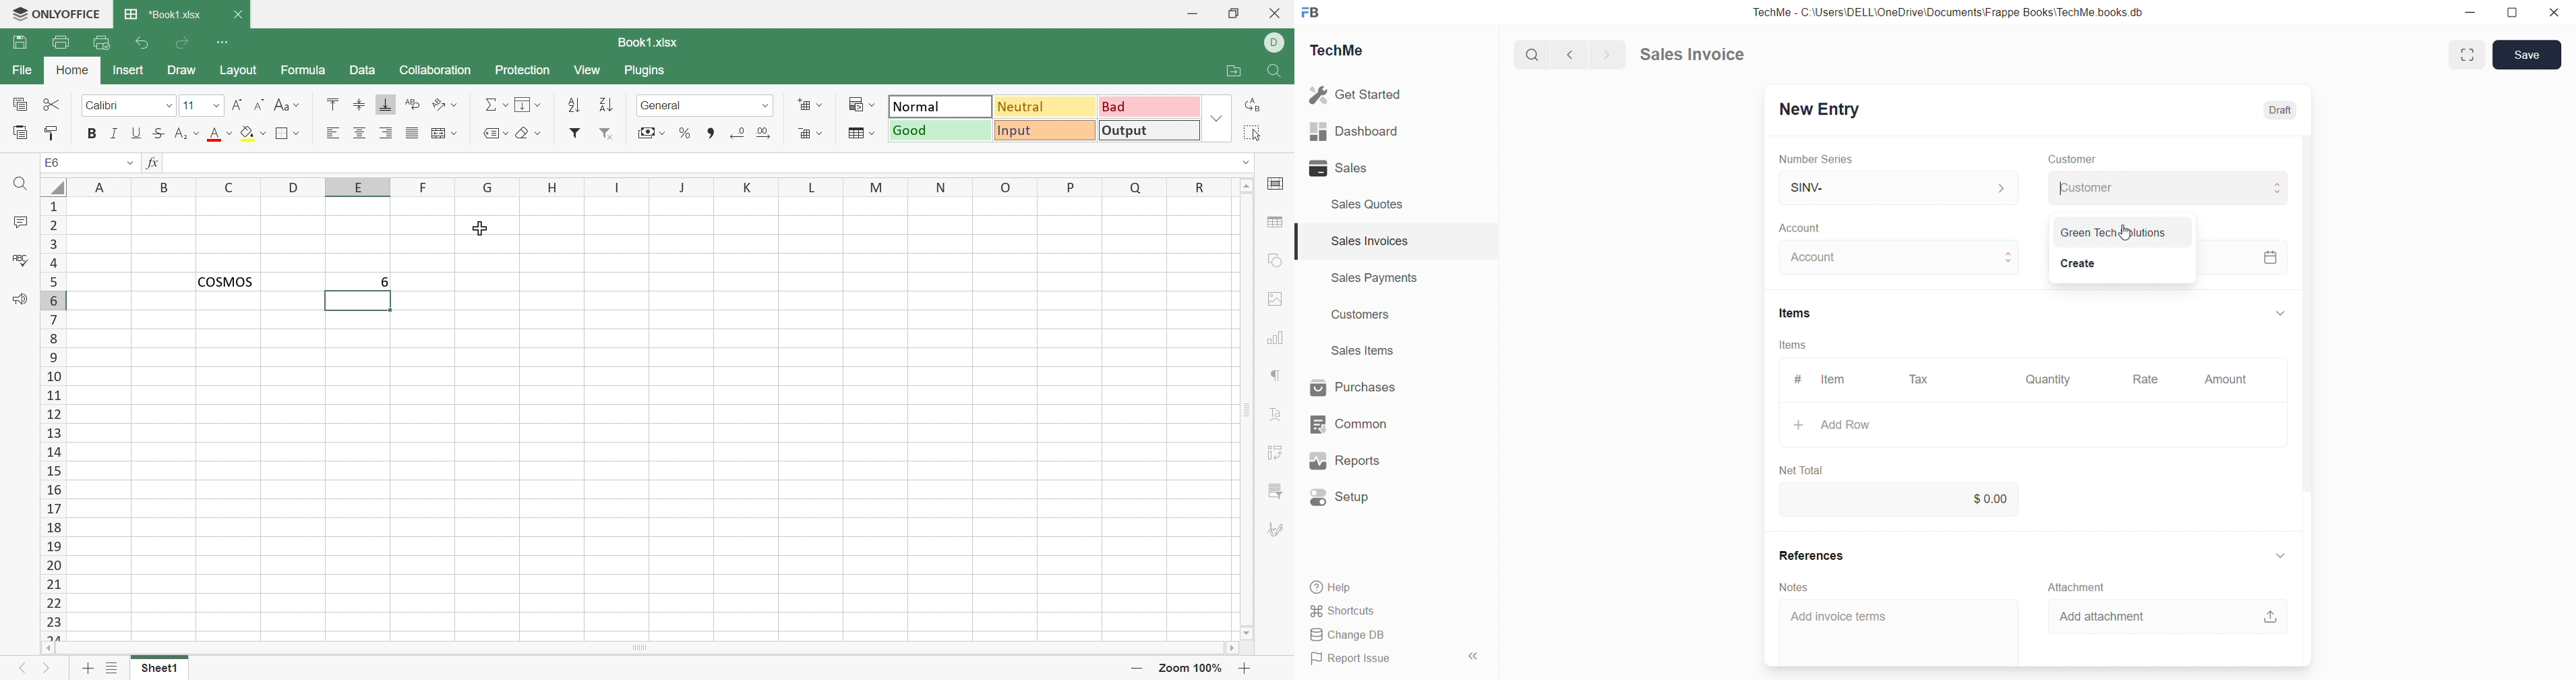 This screenshot has height=700, width=2576. Describe the element at coordinates (1832, 424) in the screenshot. I see `Add Row` at that location.